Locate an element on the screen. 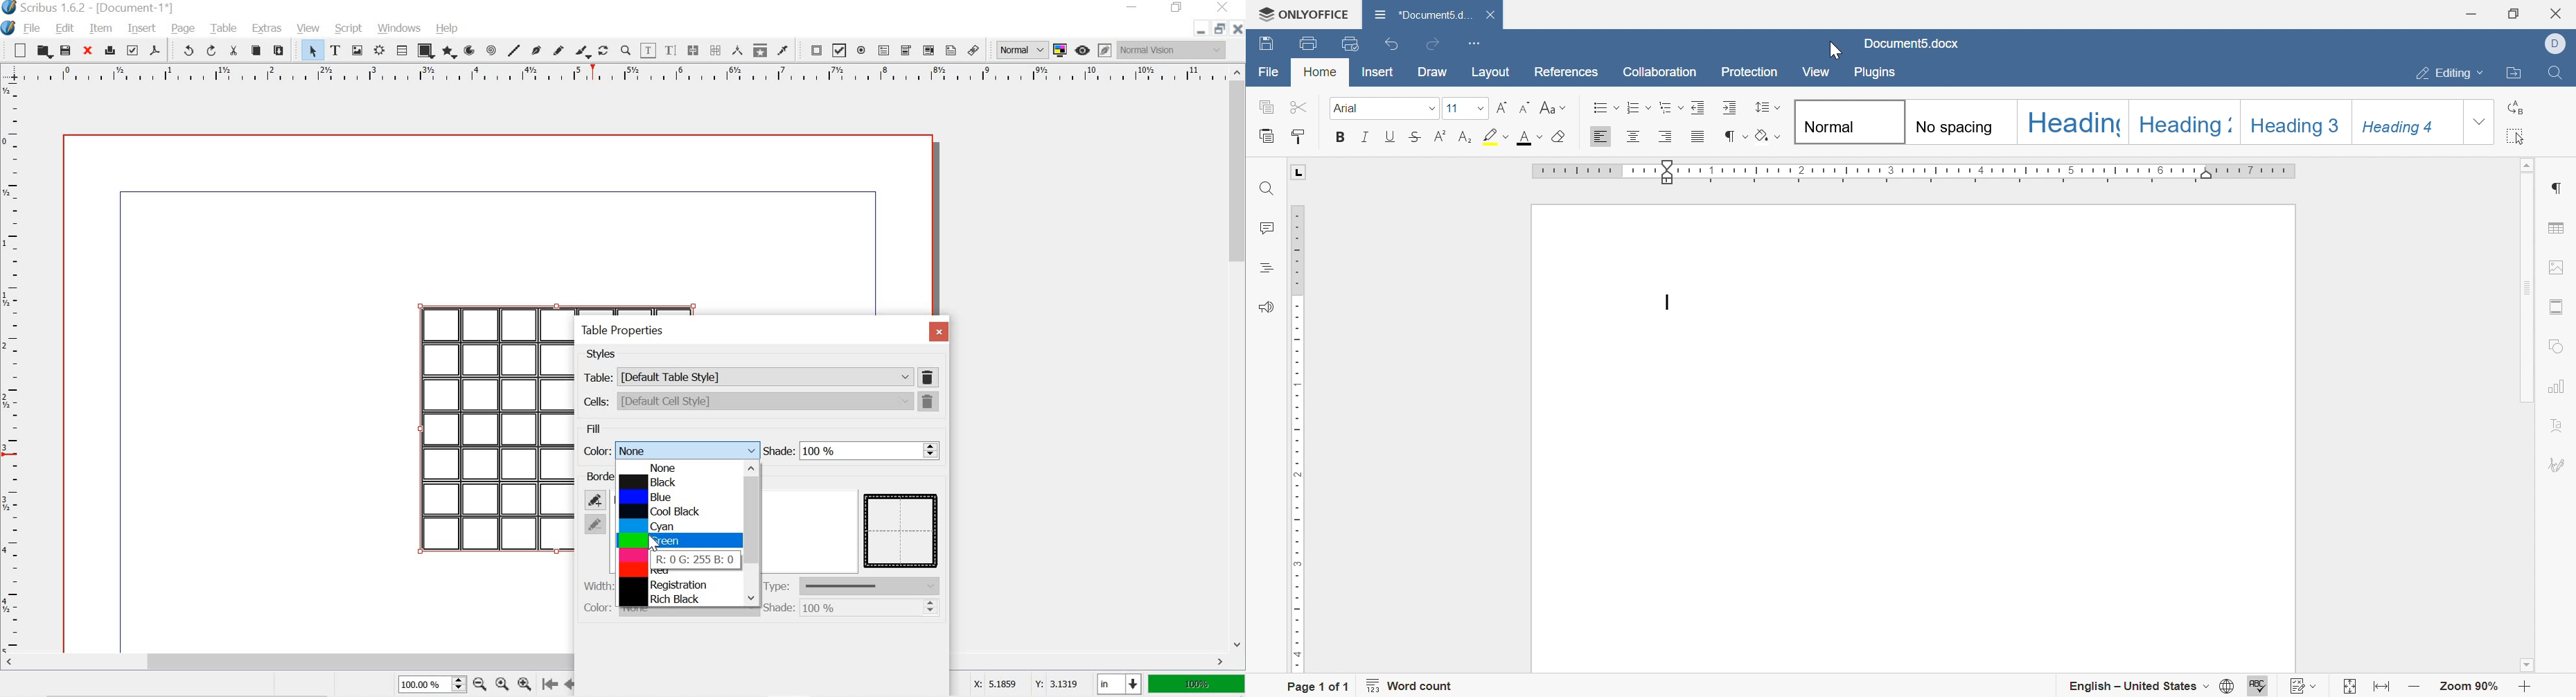 Image resolution: width=2576 pixels, height=700 pixels. font size is located at coordinates (1452, 108).